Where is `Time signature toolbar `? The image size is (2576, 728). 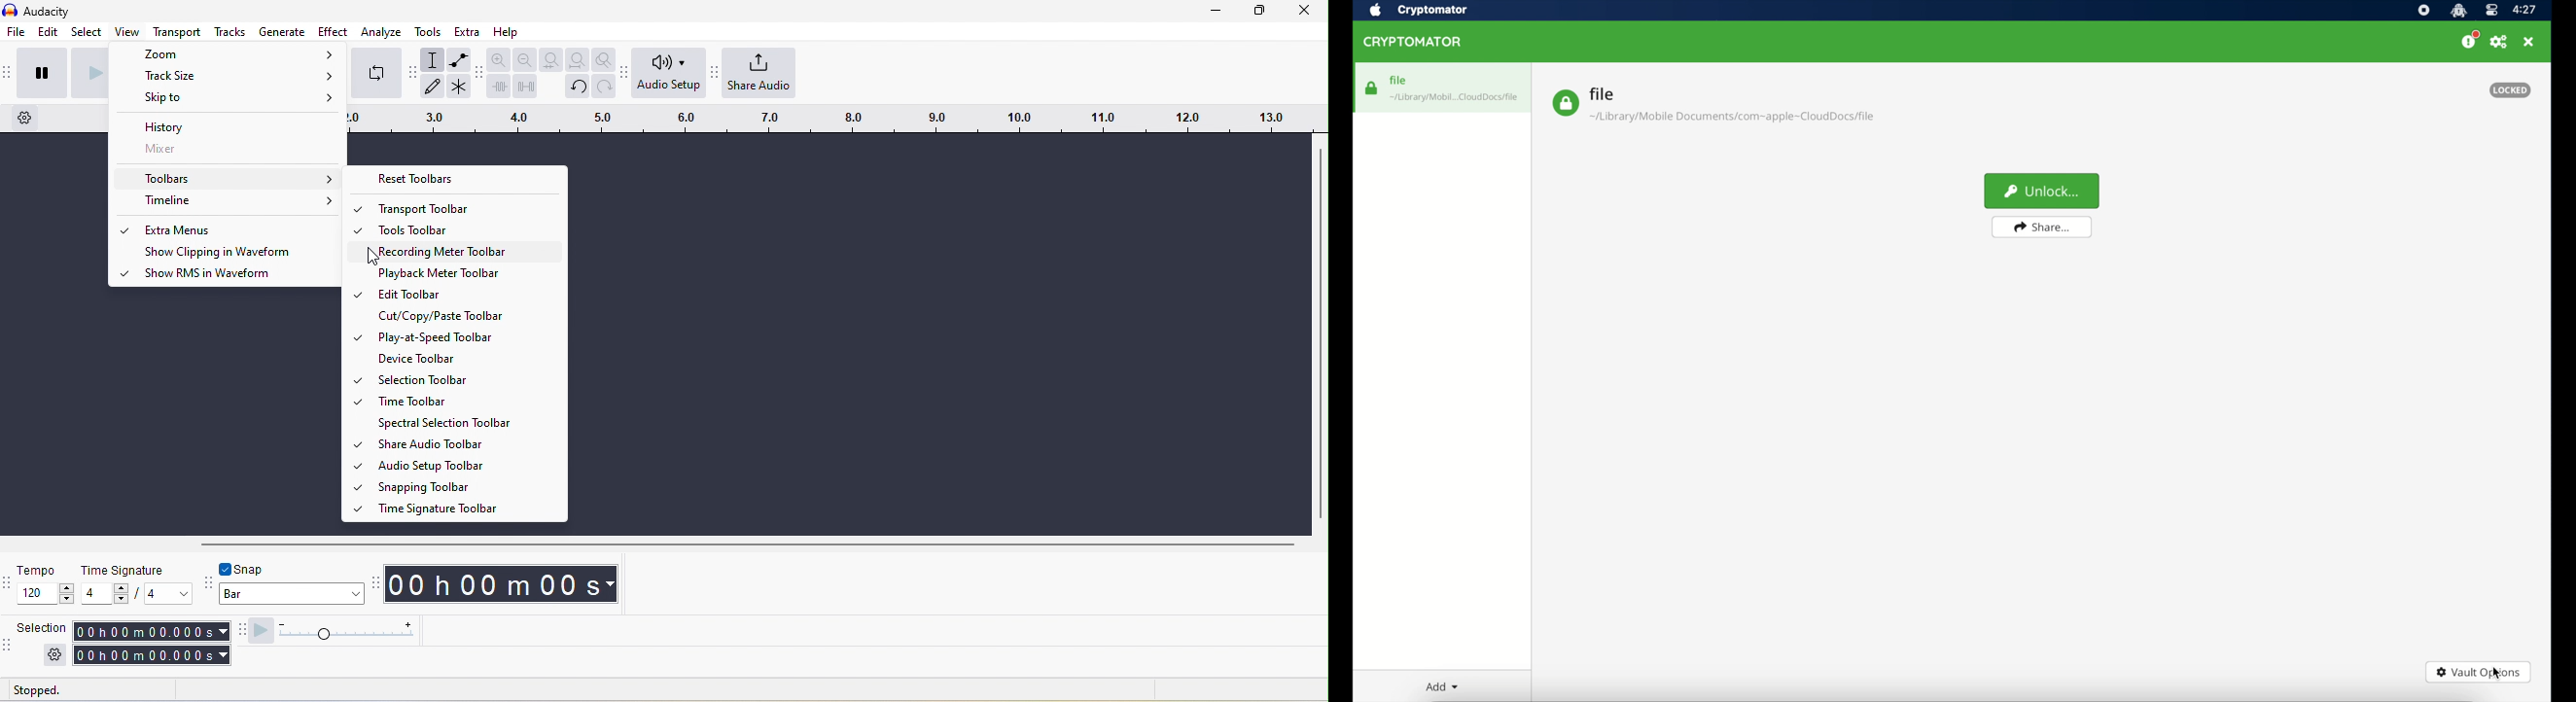
Time signature toolbar  is located at coordinates (467, 508).